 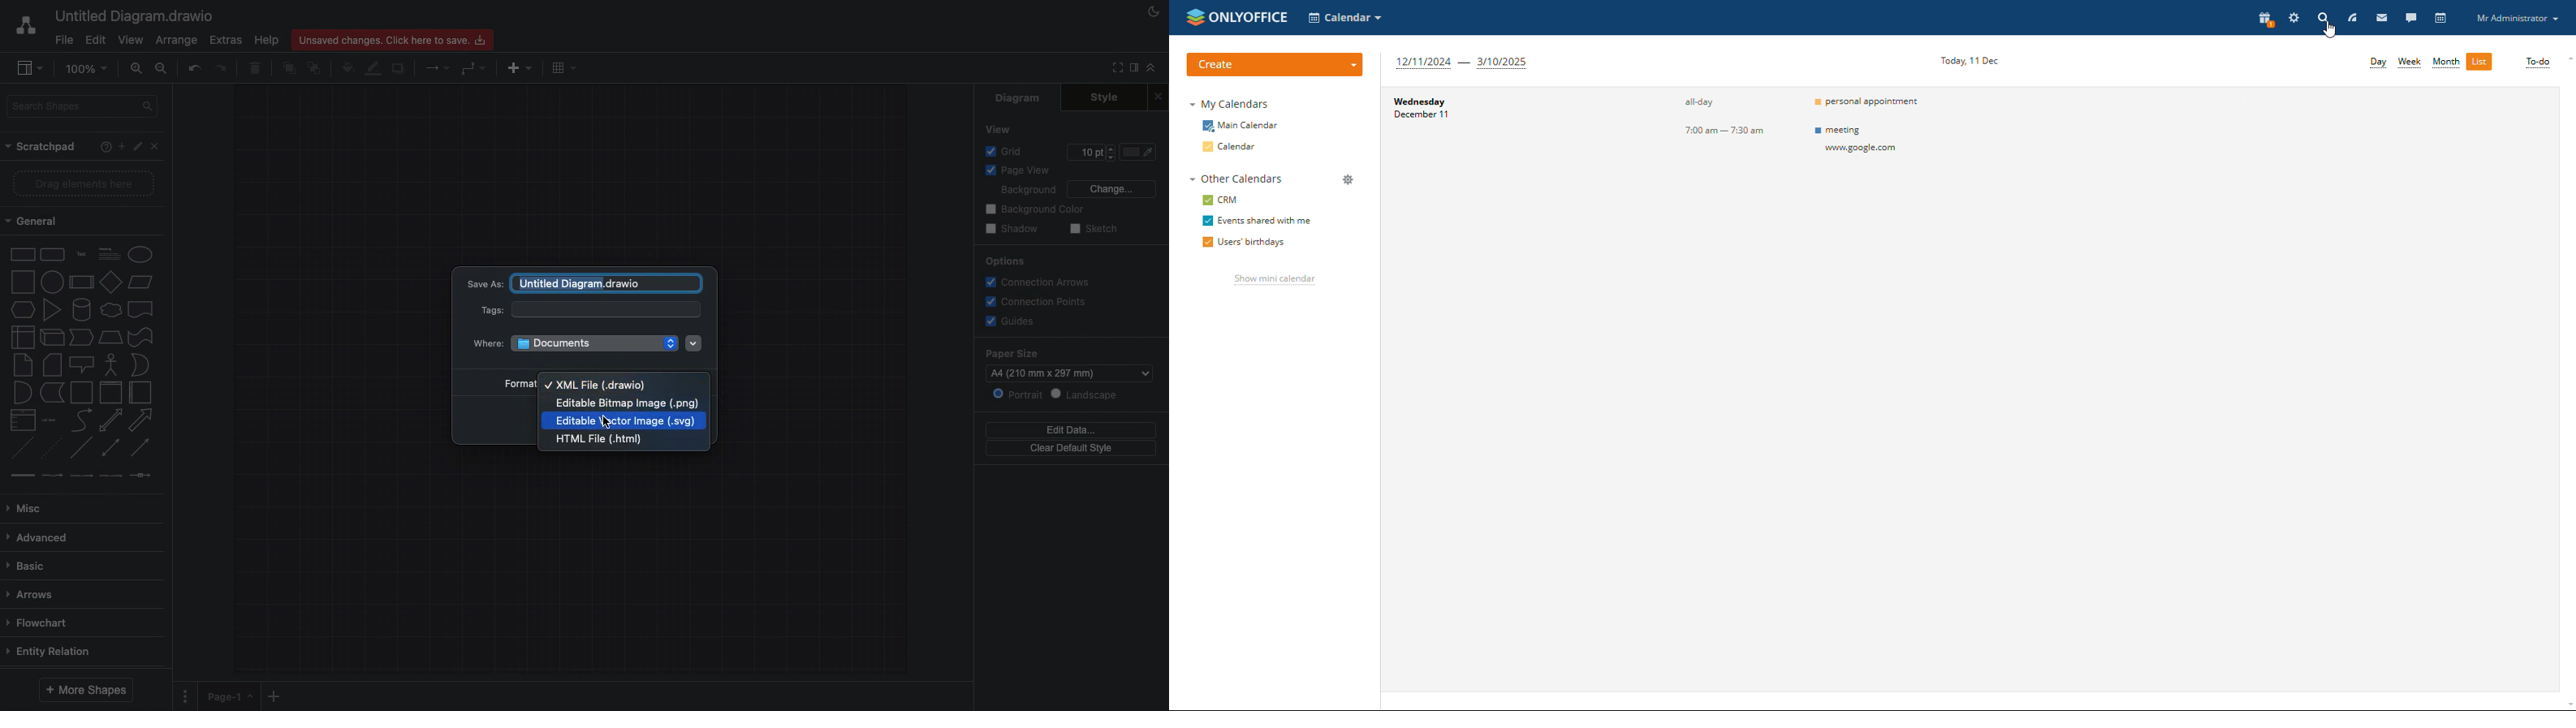 What do you see at coordinates (1242, 126) in the screenshot?
I see `main calendars` at bounding box center [1242, 126].